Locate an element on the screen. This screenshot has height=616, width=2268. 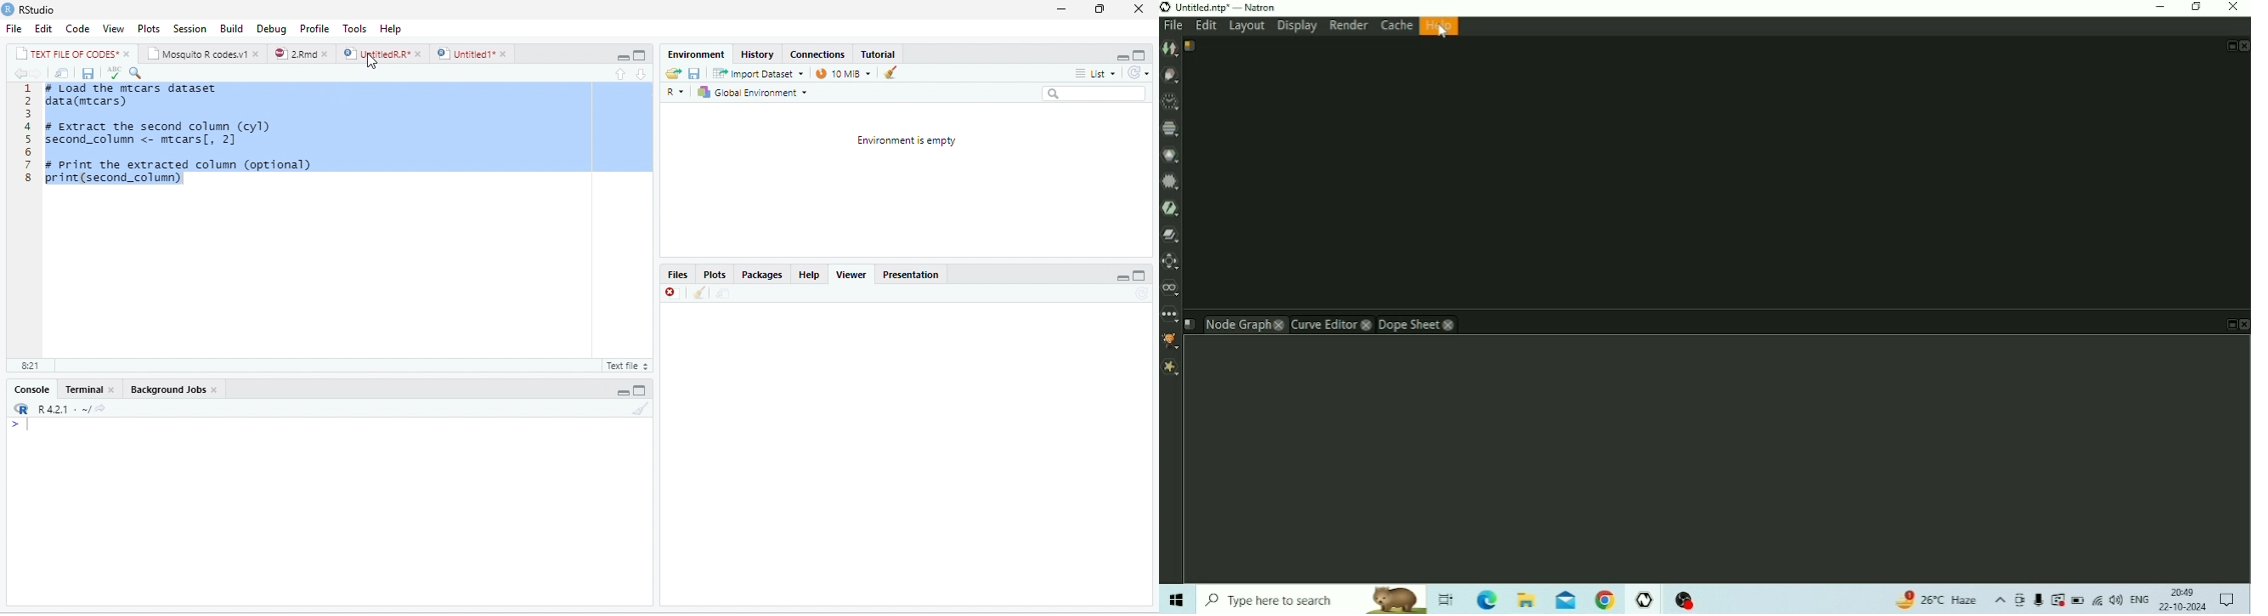
maximize is located at coordinates (1142, 275).